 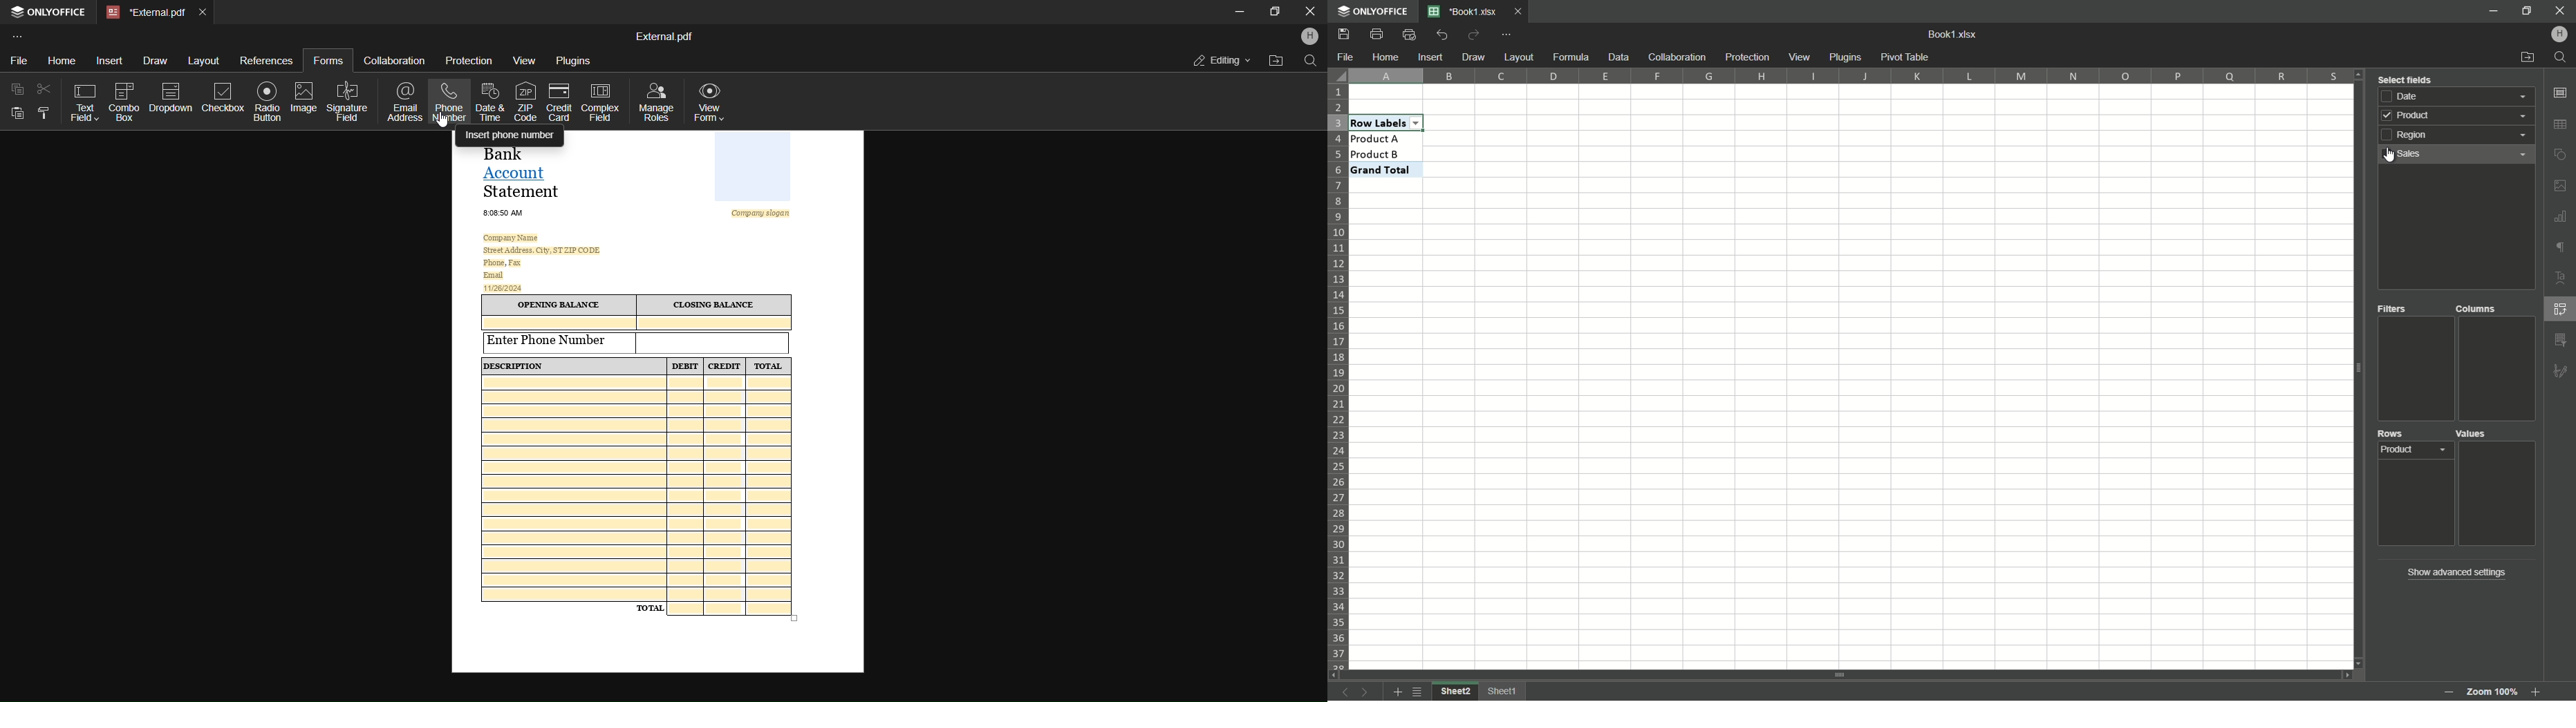 What do you see at coordinates (2561, 339) in the screenshot?
I see `insert slicer` at bounding box center [2561, 339].